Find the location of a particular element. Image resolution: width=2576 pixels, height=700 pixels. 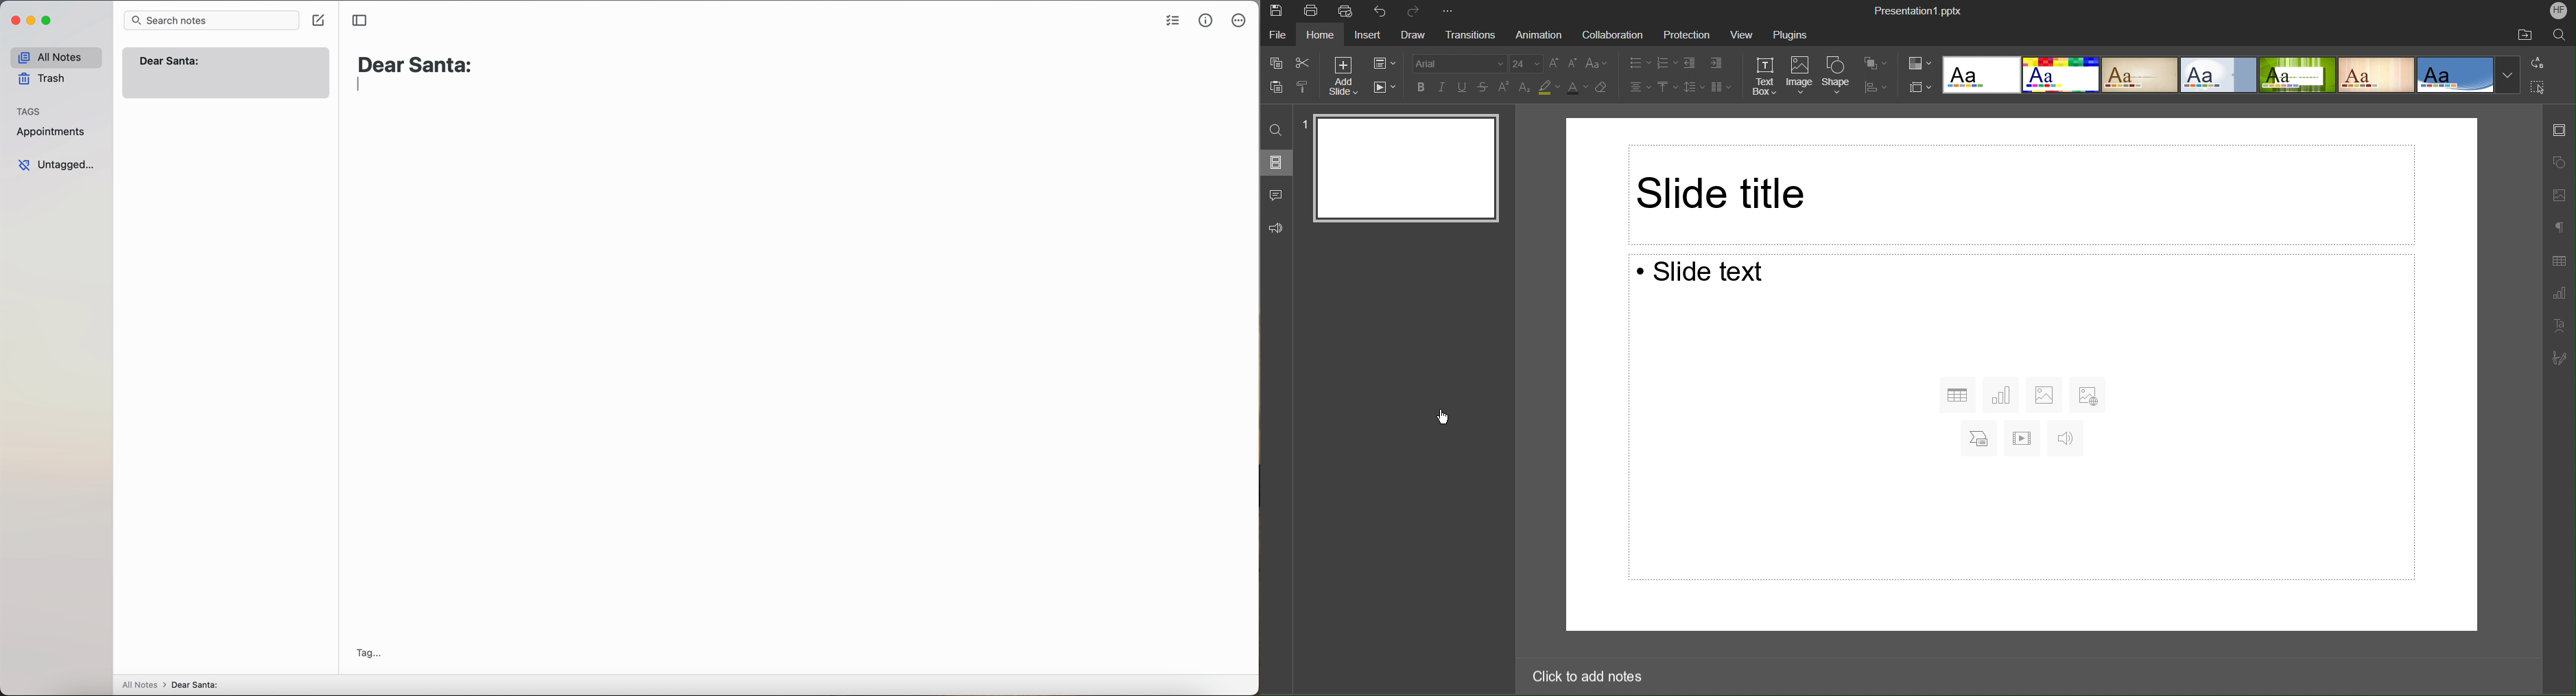

Shape is located at coordinates (1836, 76).